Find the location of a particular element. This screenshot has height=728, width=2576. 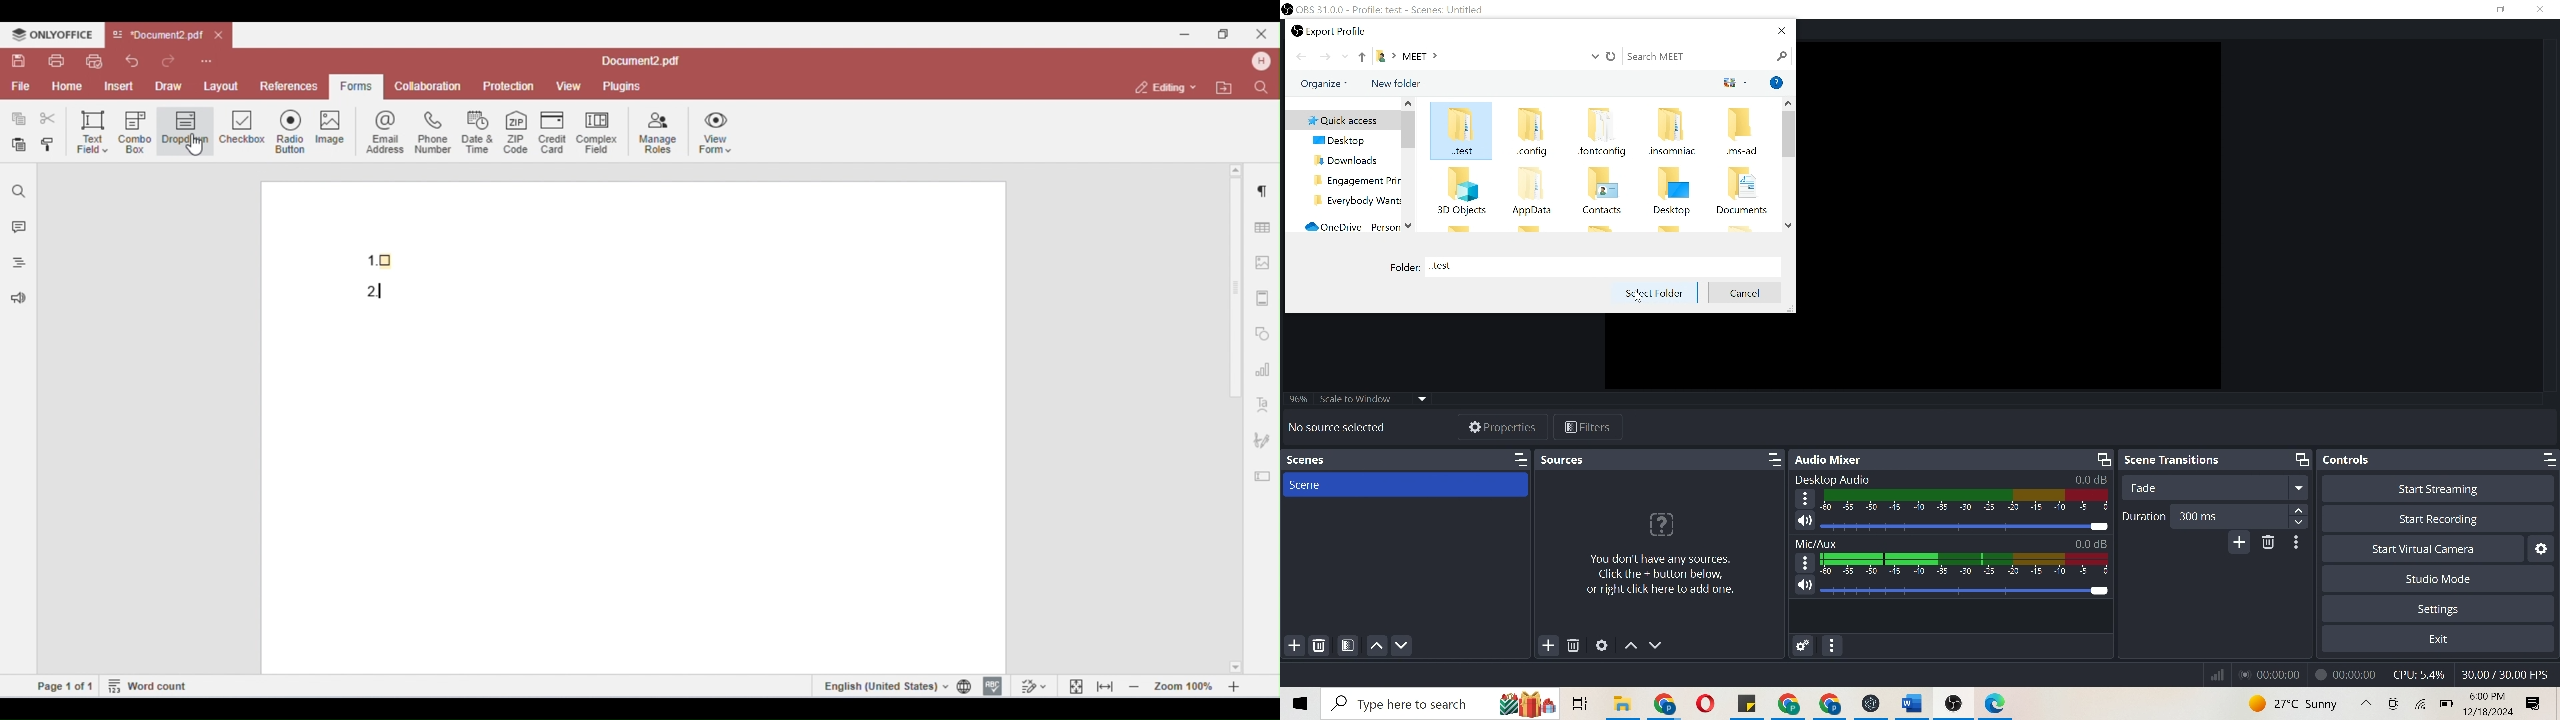

signal is located at coordinates (2215, 672).